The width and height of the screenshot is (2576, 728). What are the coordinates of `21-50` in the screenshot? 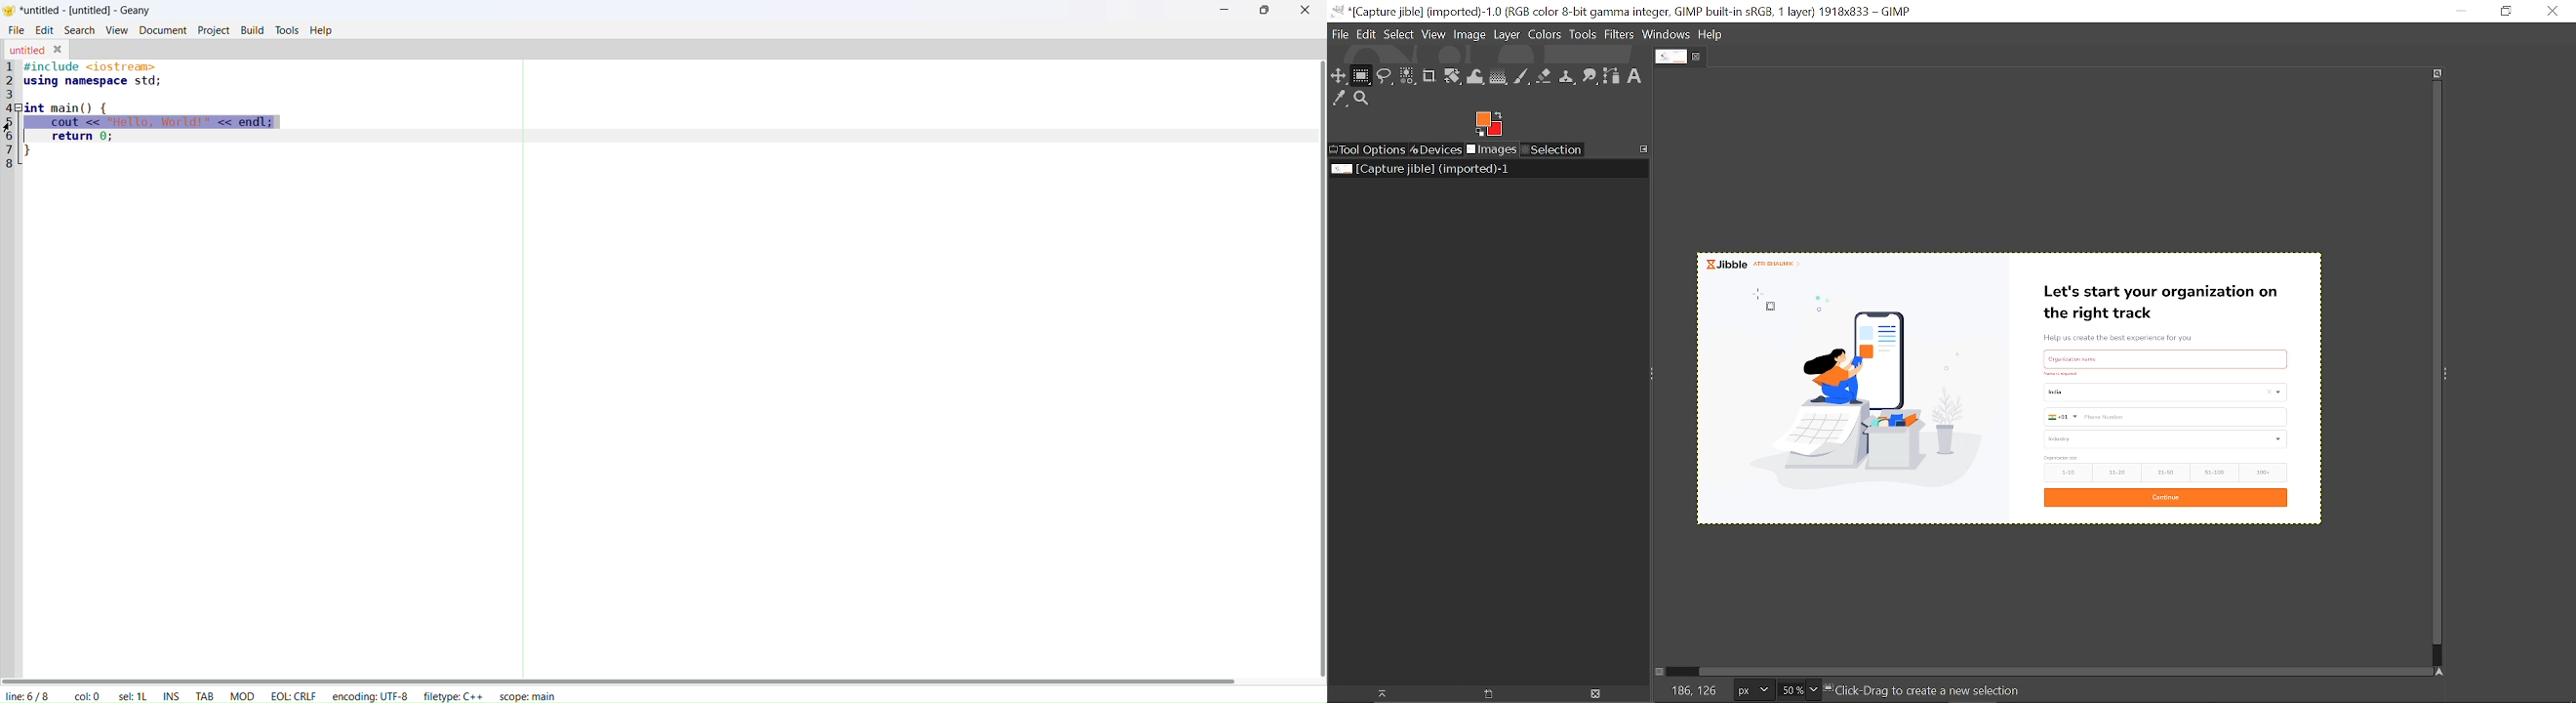 It's located at (2166, 472).